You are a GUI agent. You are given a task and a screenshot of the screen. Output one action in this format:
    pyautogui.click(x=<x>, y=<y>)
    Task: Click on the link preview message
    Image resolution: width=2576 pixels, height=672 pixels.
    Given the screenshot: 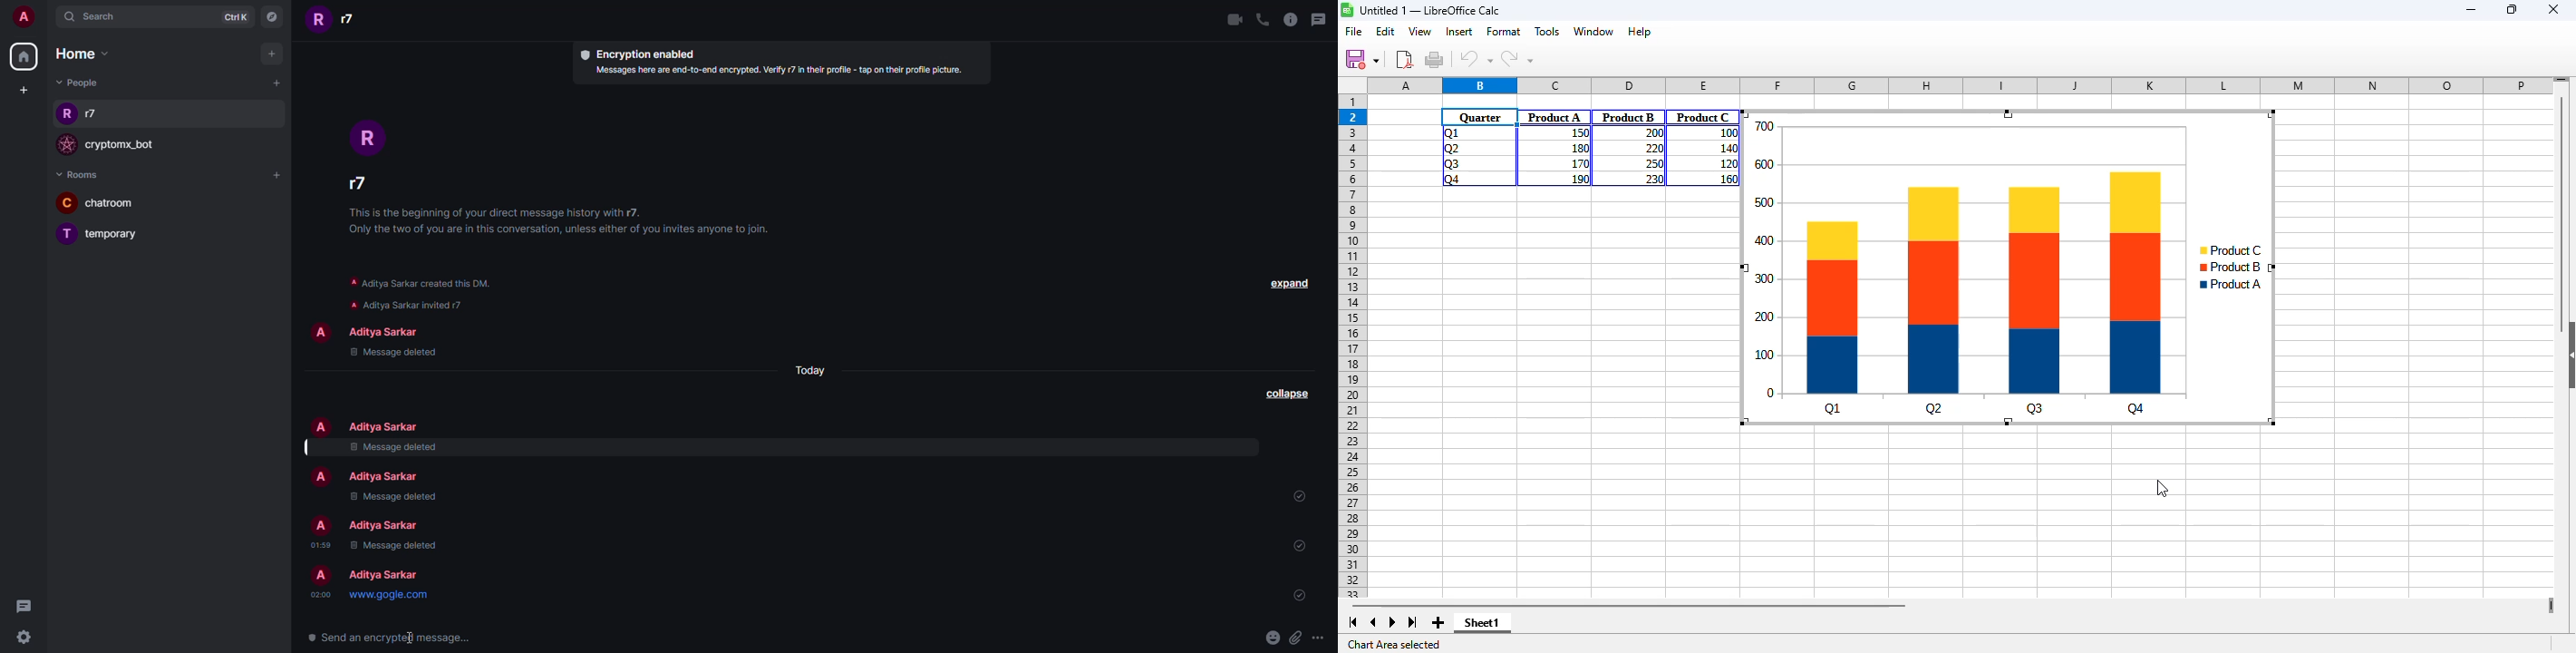 What is the action you would take?
    pyautogui.click(x=392, y=596)
    